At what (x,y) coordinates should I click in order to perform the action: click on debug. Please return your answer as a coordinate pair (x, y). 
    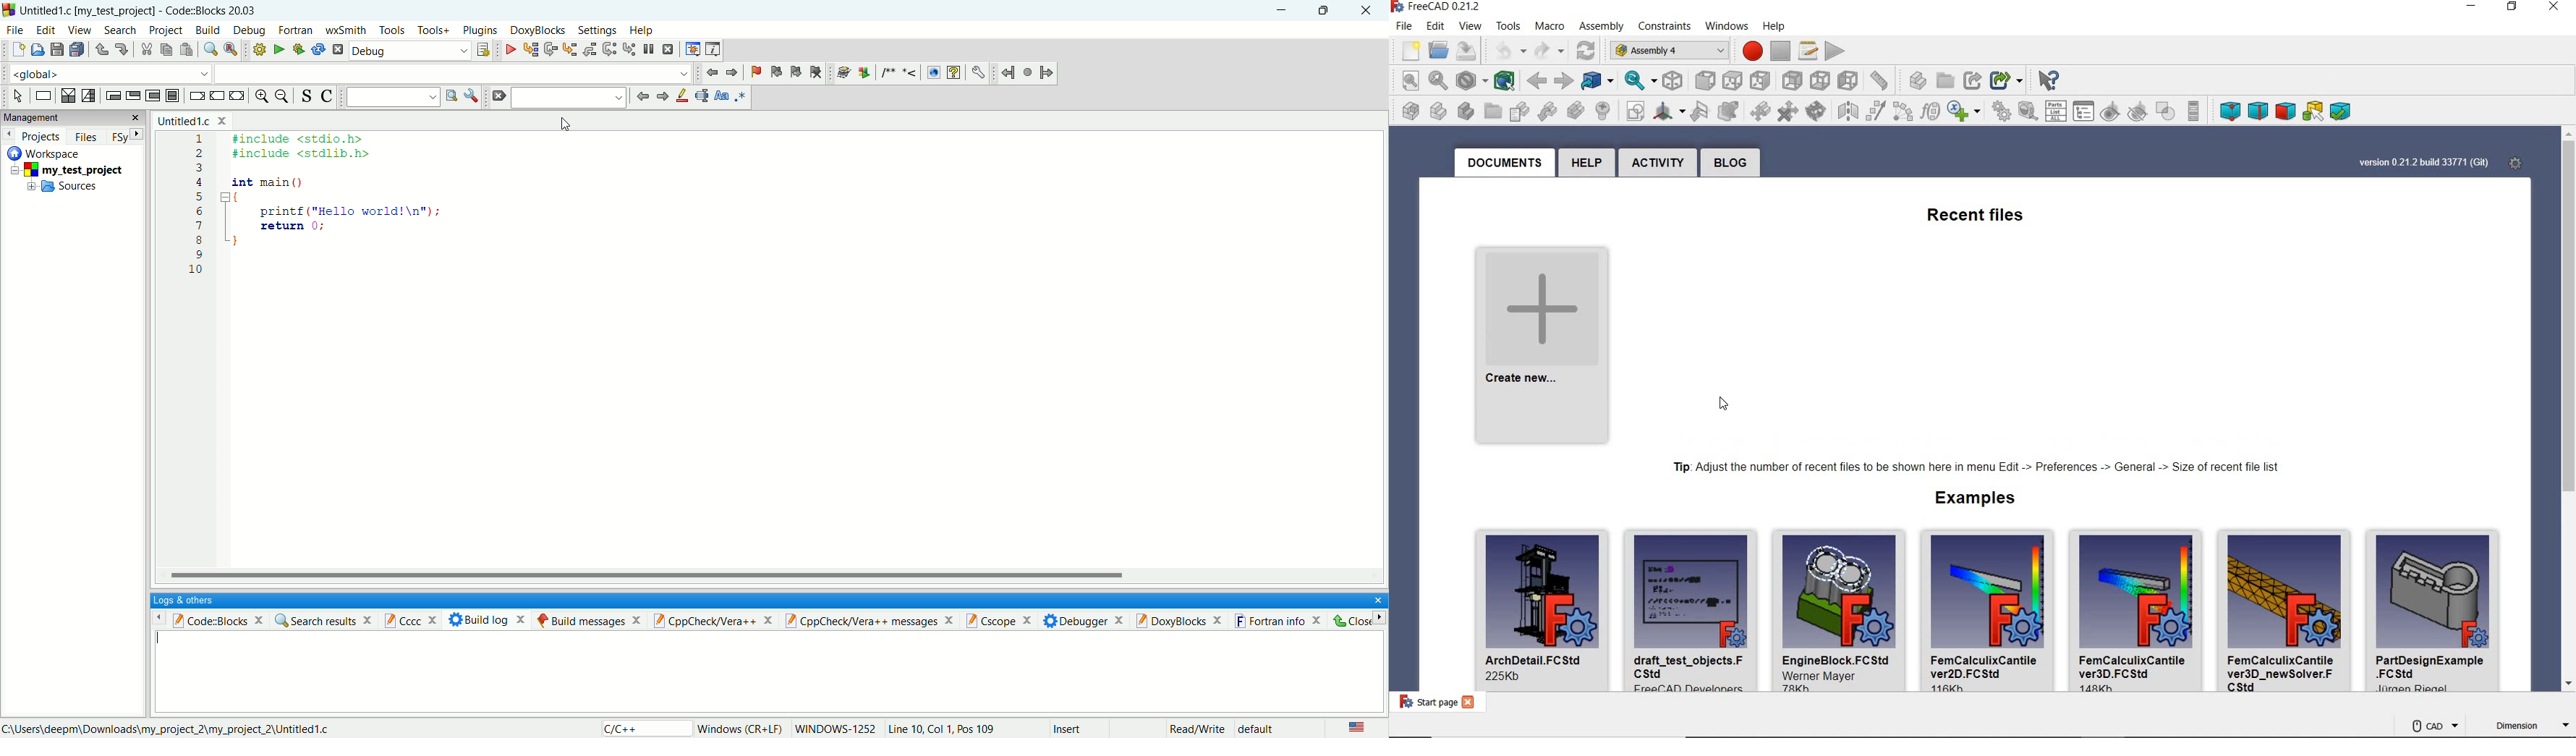
    Looking at the image, I should click on (249, 30).